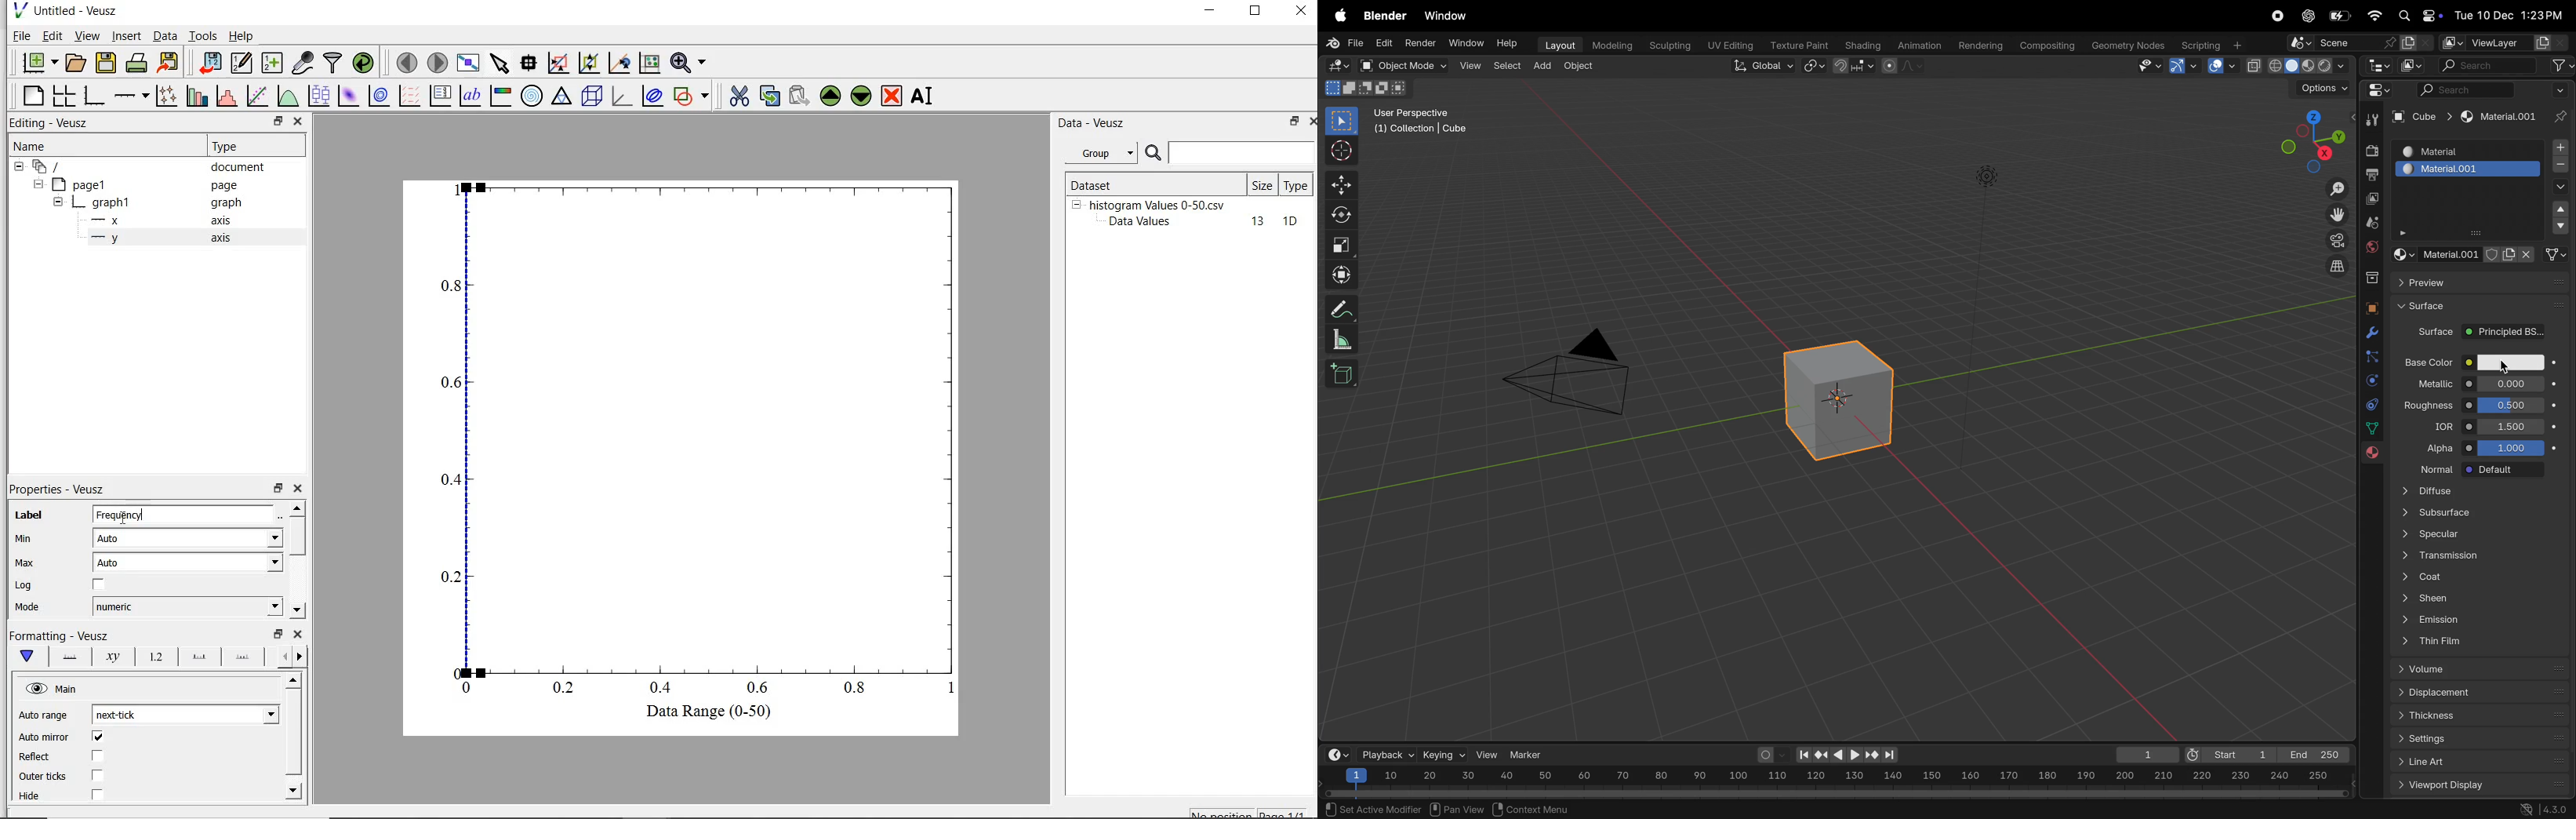 The width and height of the screenshot is (2576, 840). Describe the element at coordinates (2381, 67) in the screenshot. I see `editor type` at that location.